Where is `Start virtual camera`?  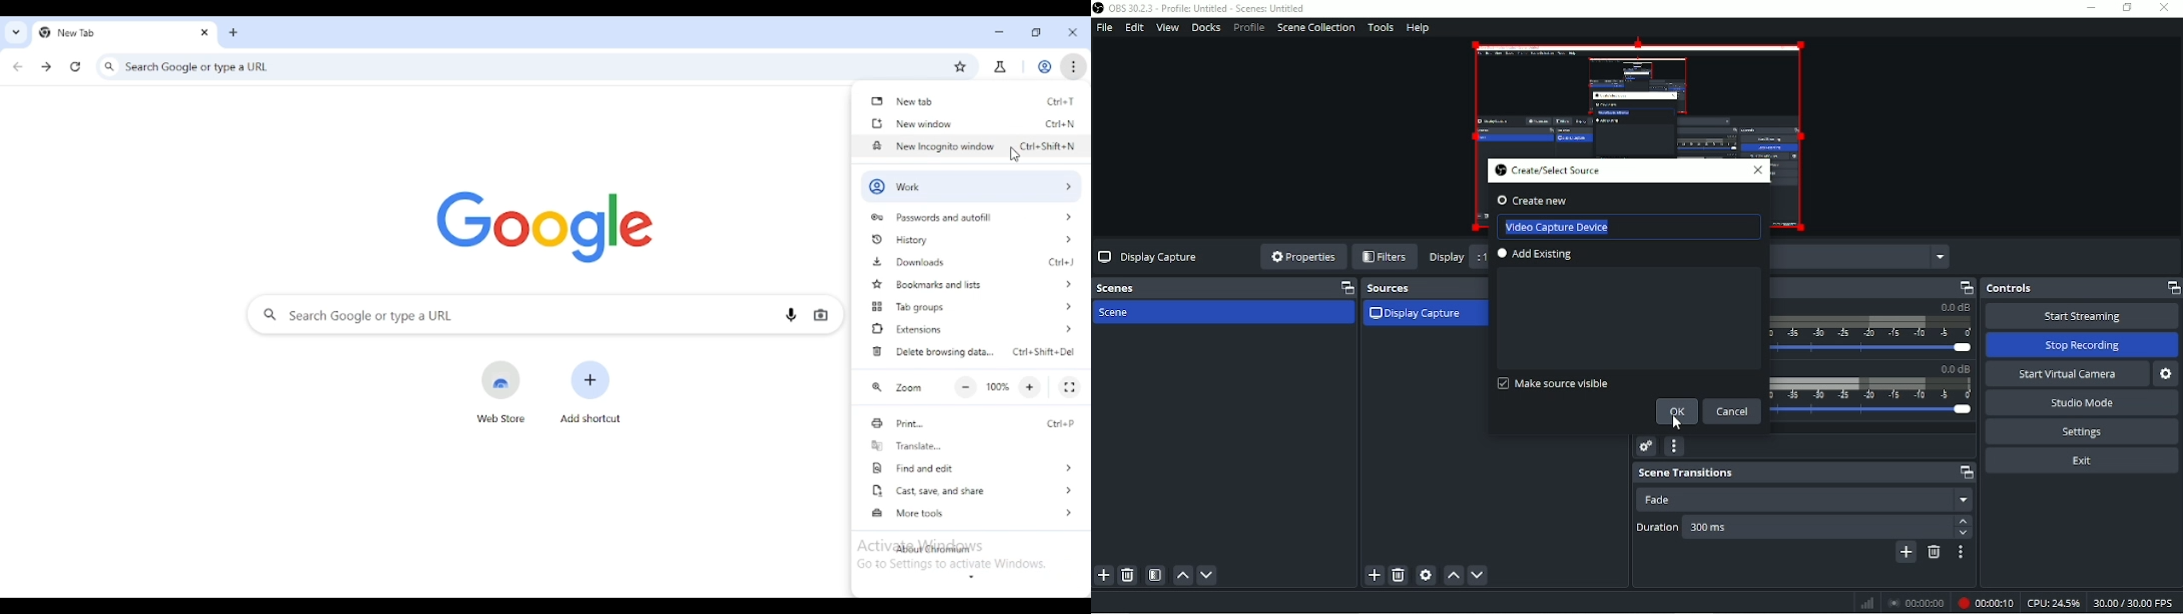 Start virtual camera is located at coordinates (2065, 373).